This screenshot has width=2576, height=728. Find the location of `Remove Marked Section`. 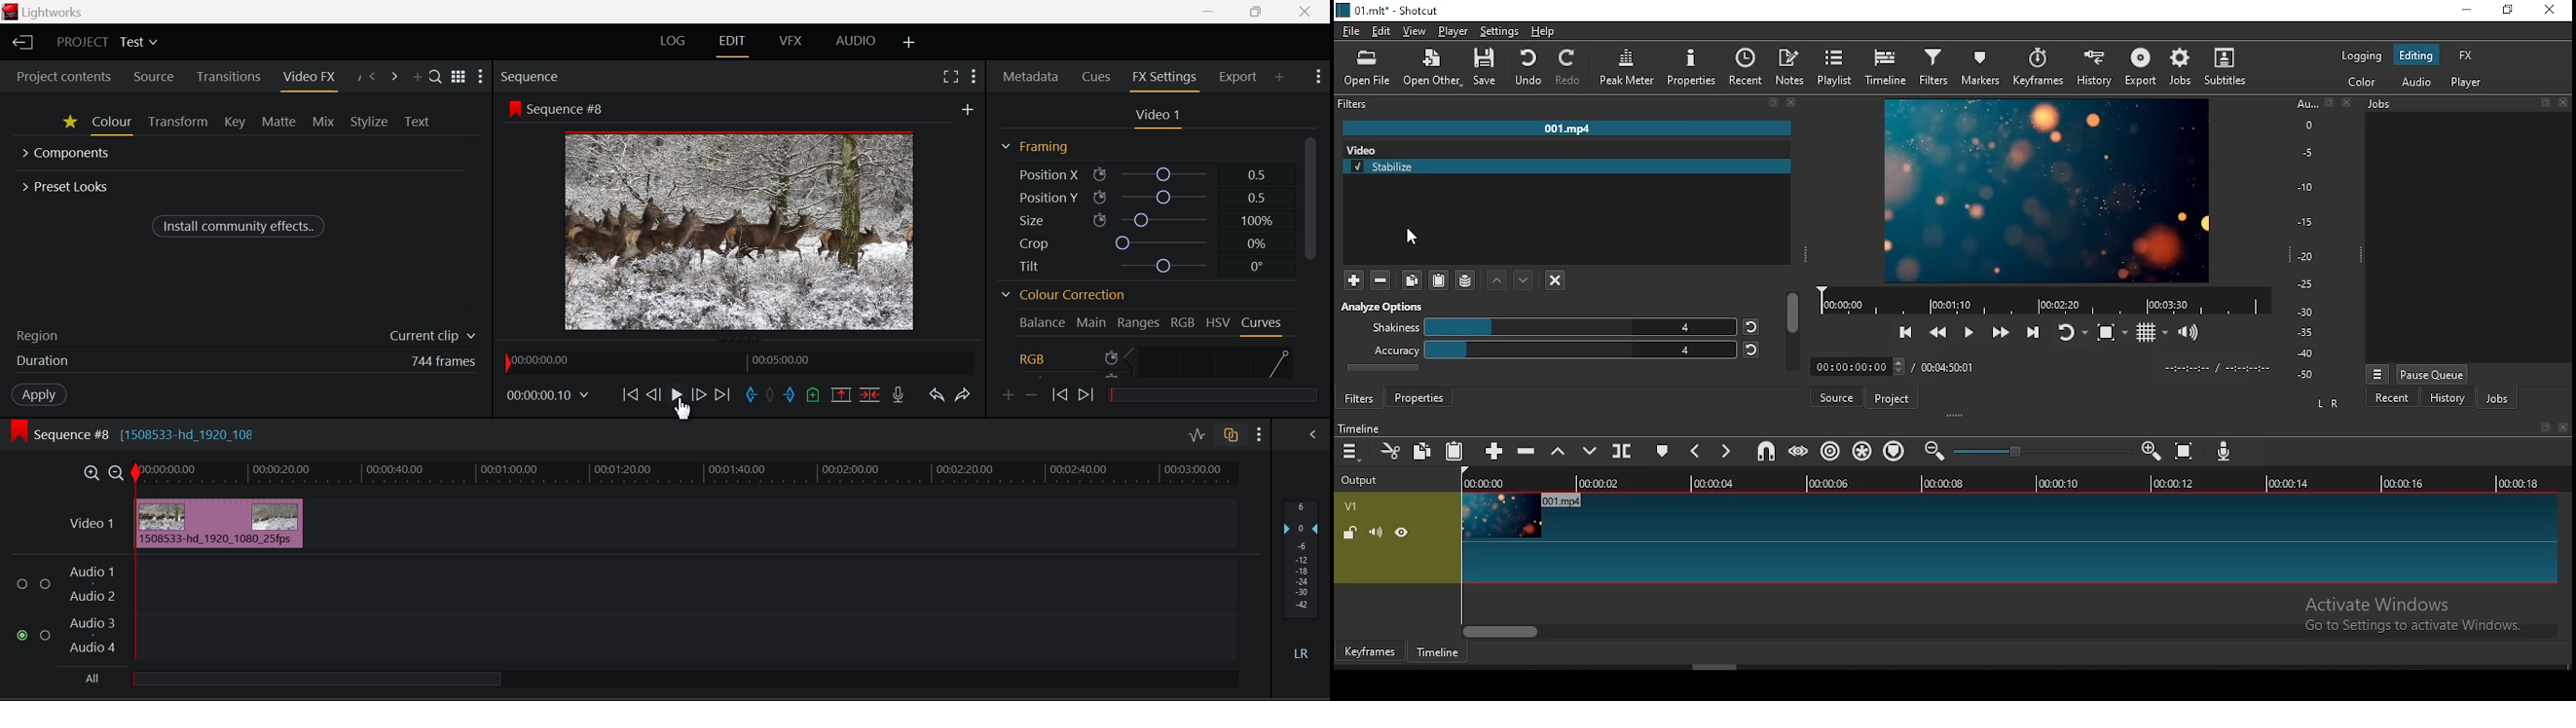

Remove Marked Section is located at coordinates (842, 394).